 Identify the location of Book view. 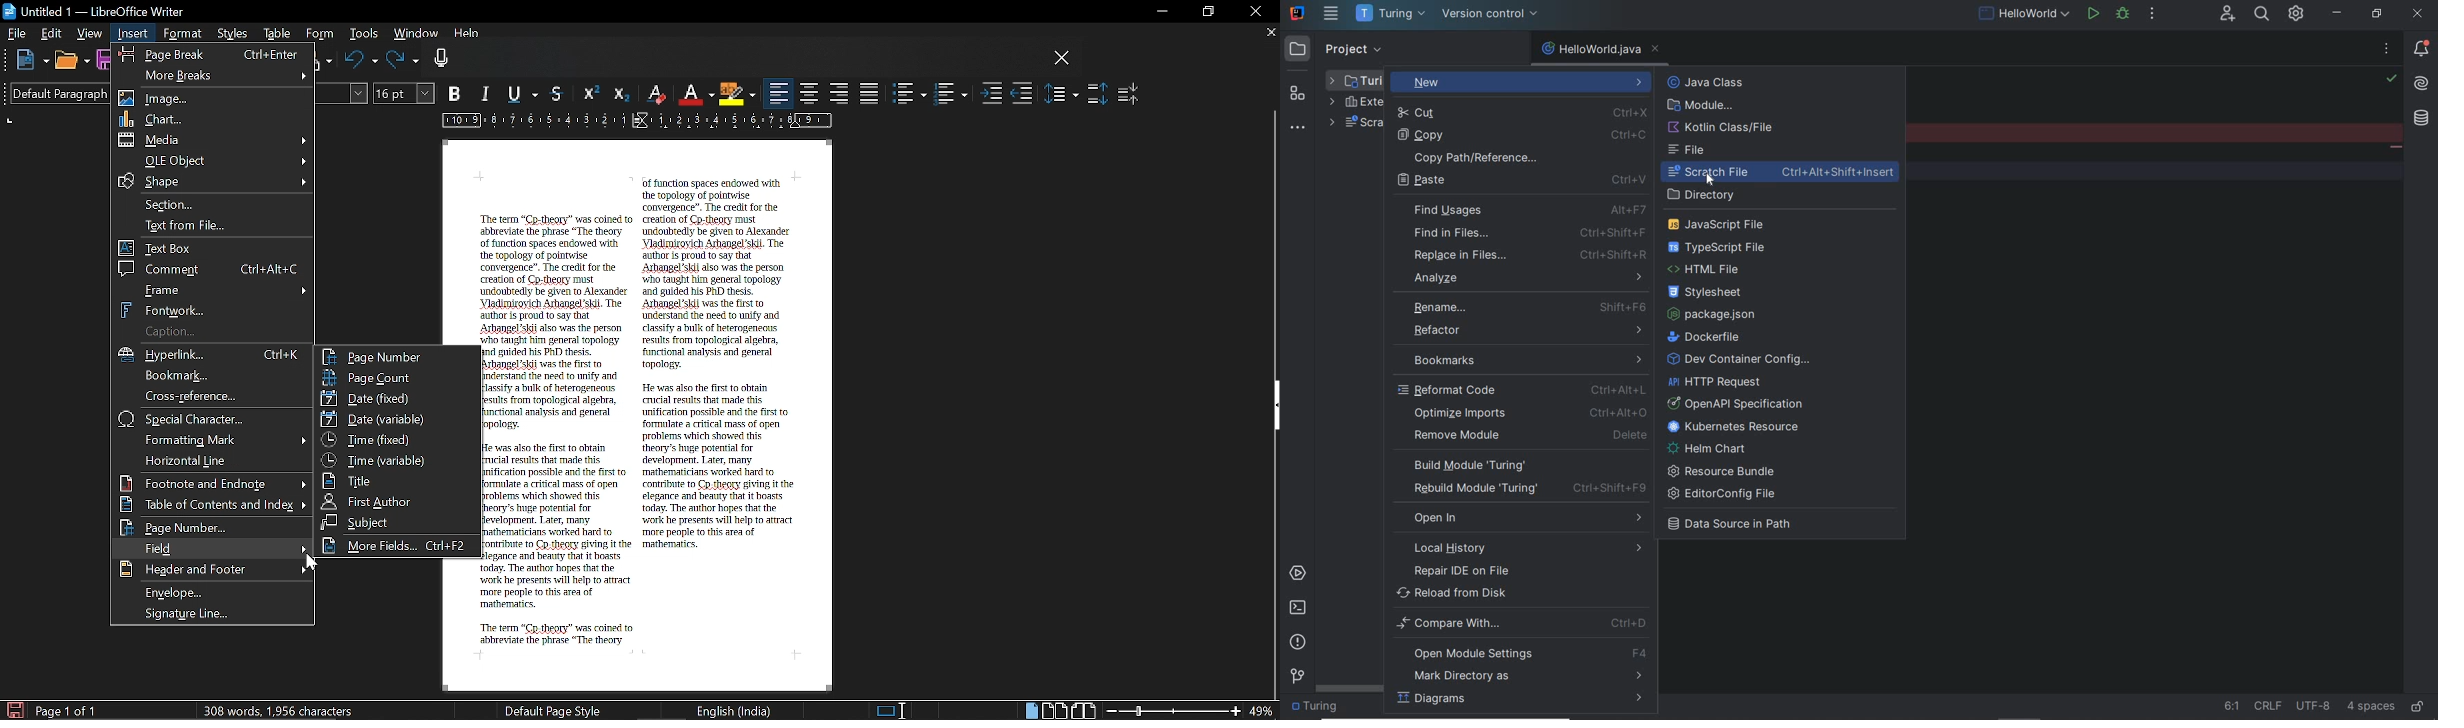
(1085, 710).